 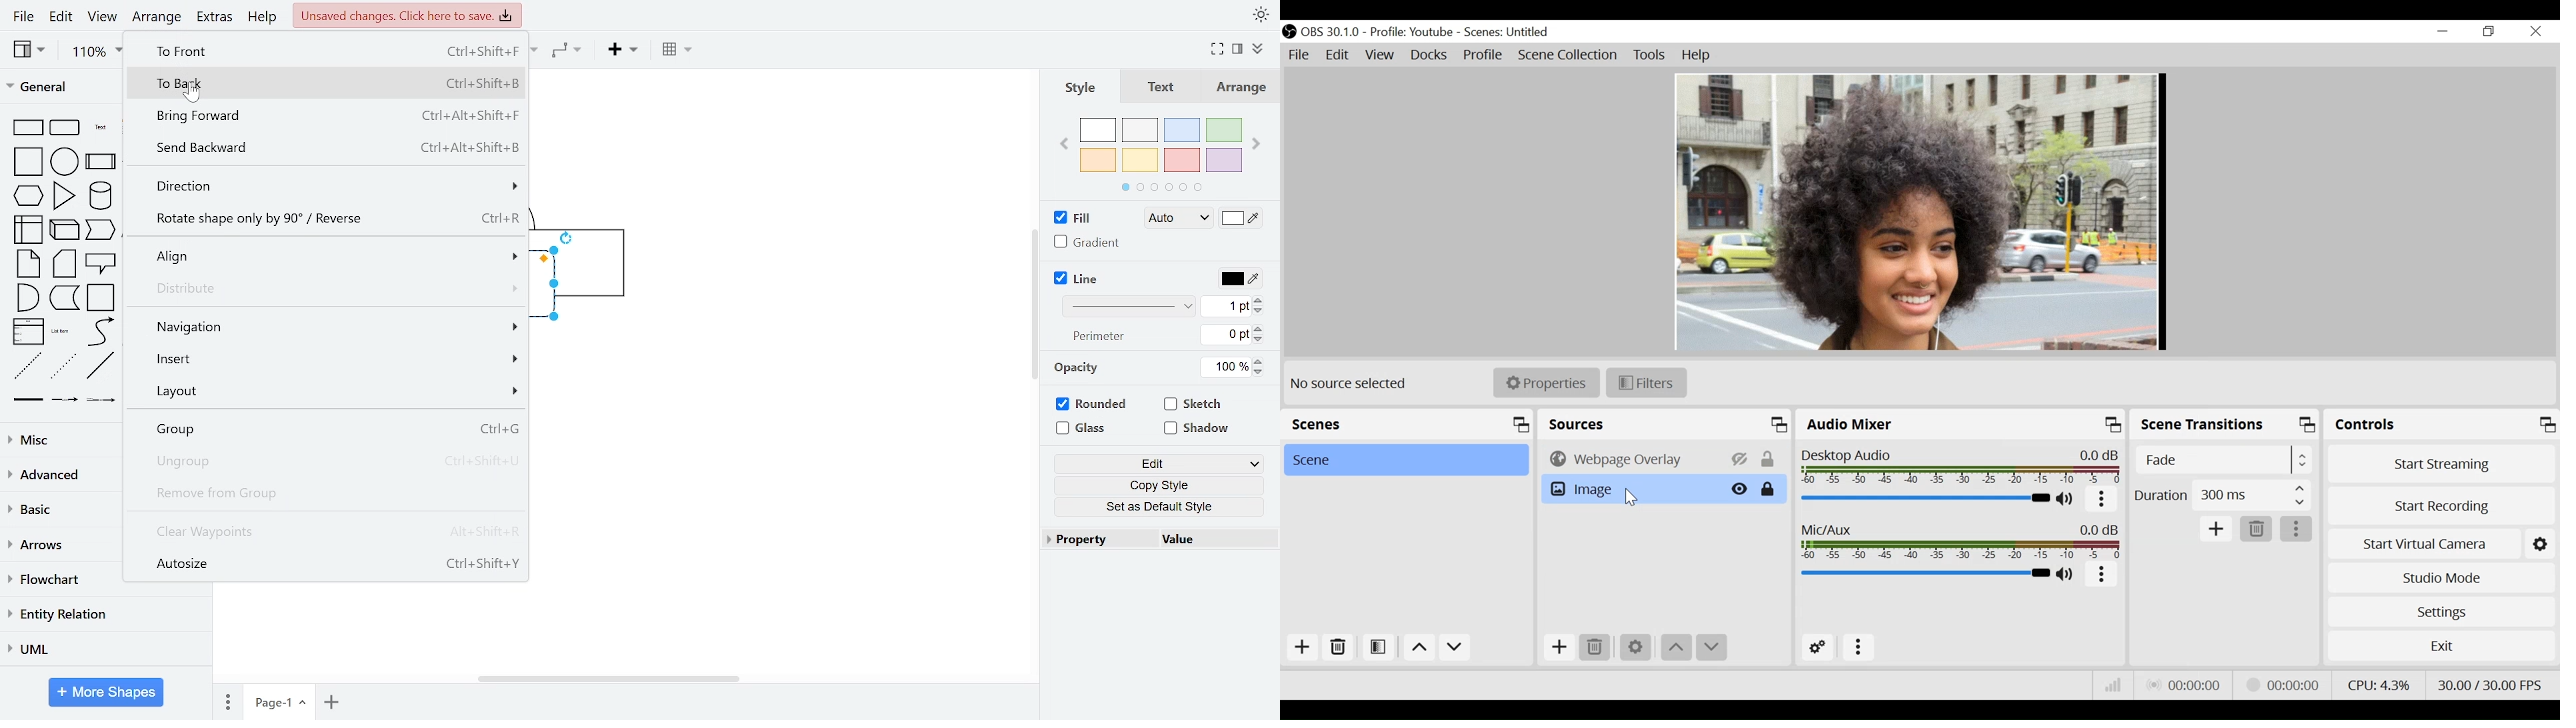 What do you see at coordinates (2379, 685) in the screenshot?
I see `CPU Usage` at bounding box center [2379, 685].